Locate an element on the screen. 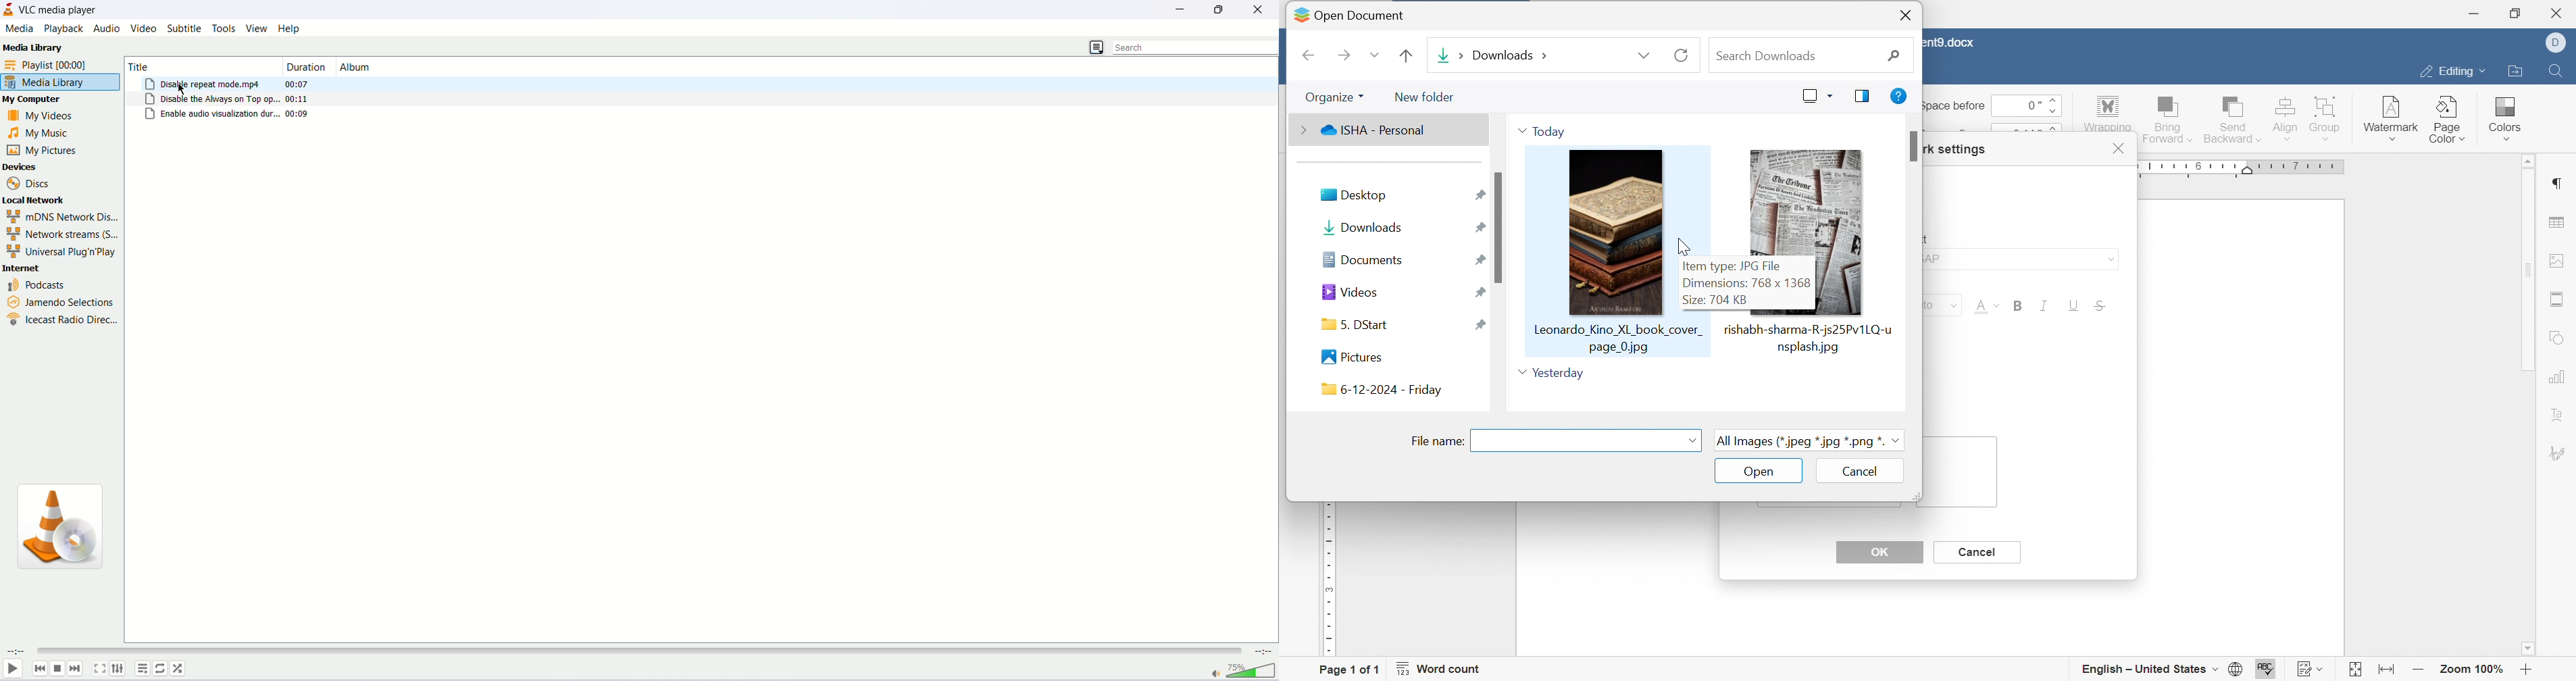  5. DStart is located at coordinates (1358, 324).